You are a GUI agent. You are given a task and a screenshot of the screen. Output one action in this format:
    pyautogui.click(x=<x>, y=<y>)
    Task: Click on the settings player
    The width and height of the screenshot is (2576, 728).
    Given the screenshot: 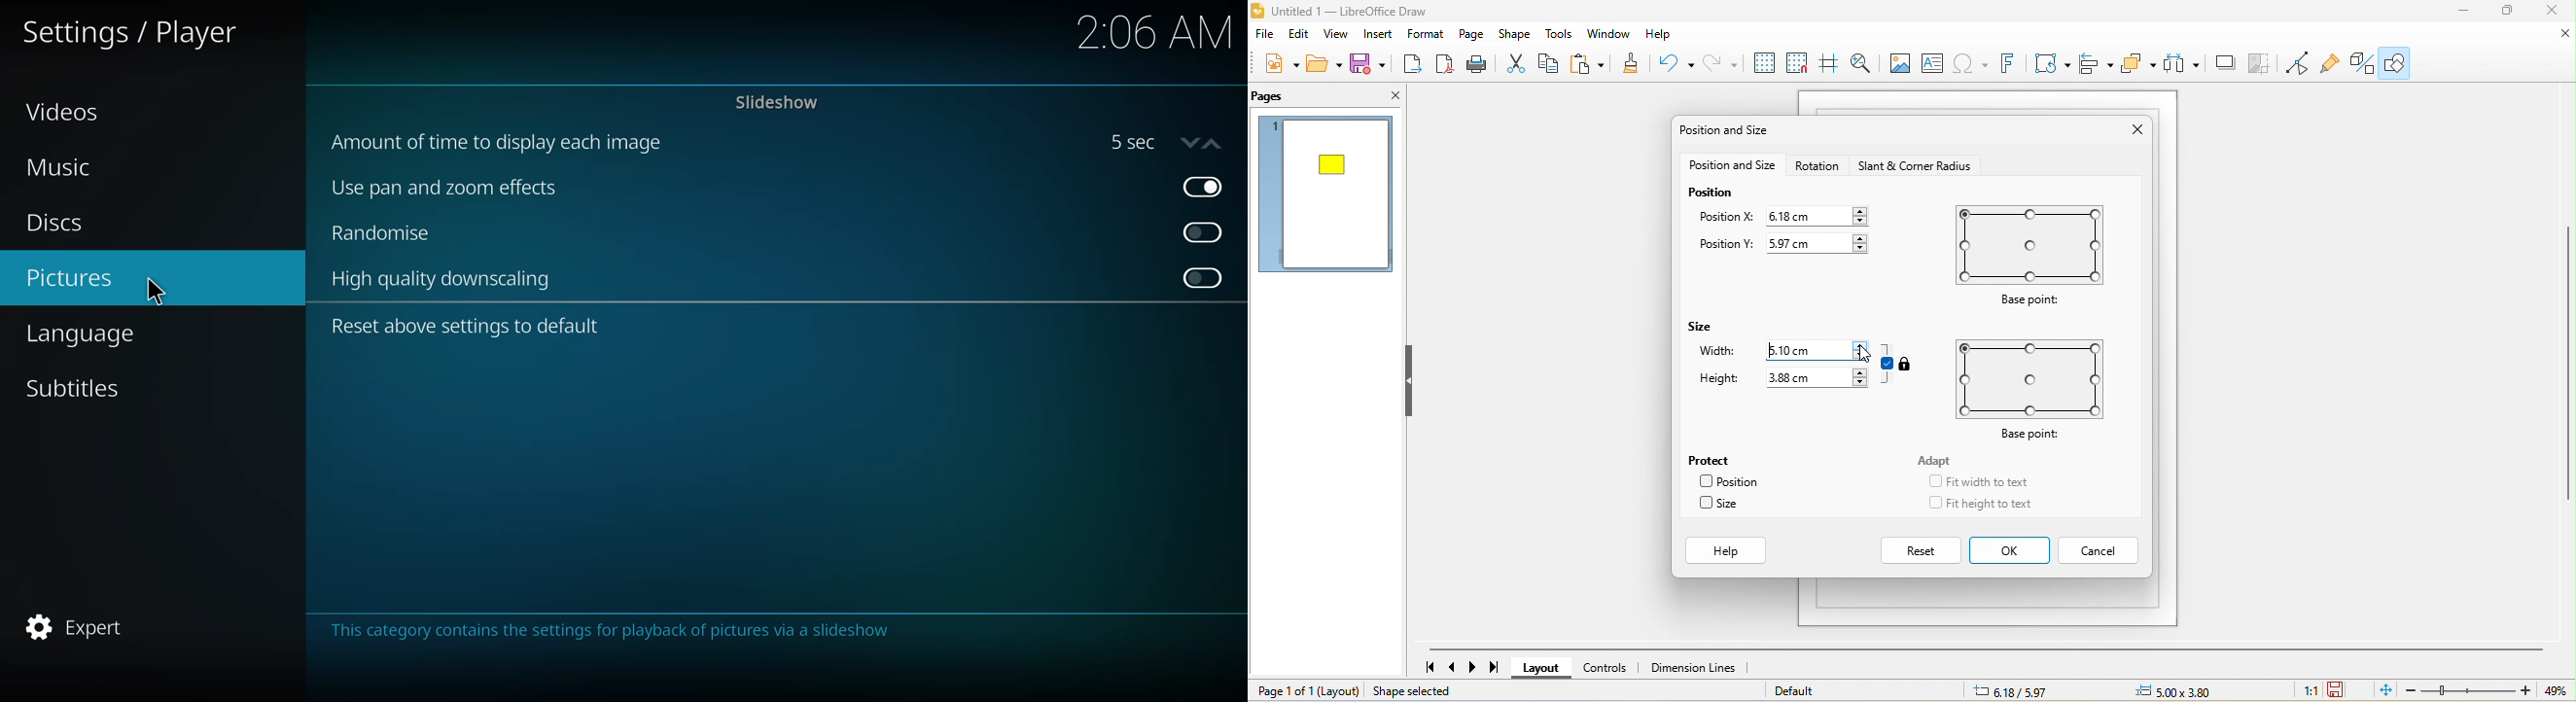 What is the action you would take?
    pyautogui.click(x=135, y=34)
    